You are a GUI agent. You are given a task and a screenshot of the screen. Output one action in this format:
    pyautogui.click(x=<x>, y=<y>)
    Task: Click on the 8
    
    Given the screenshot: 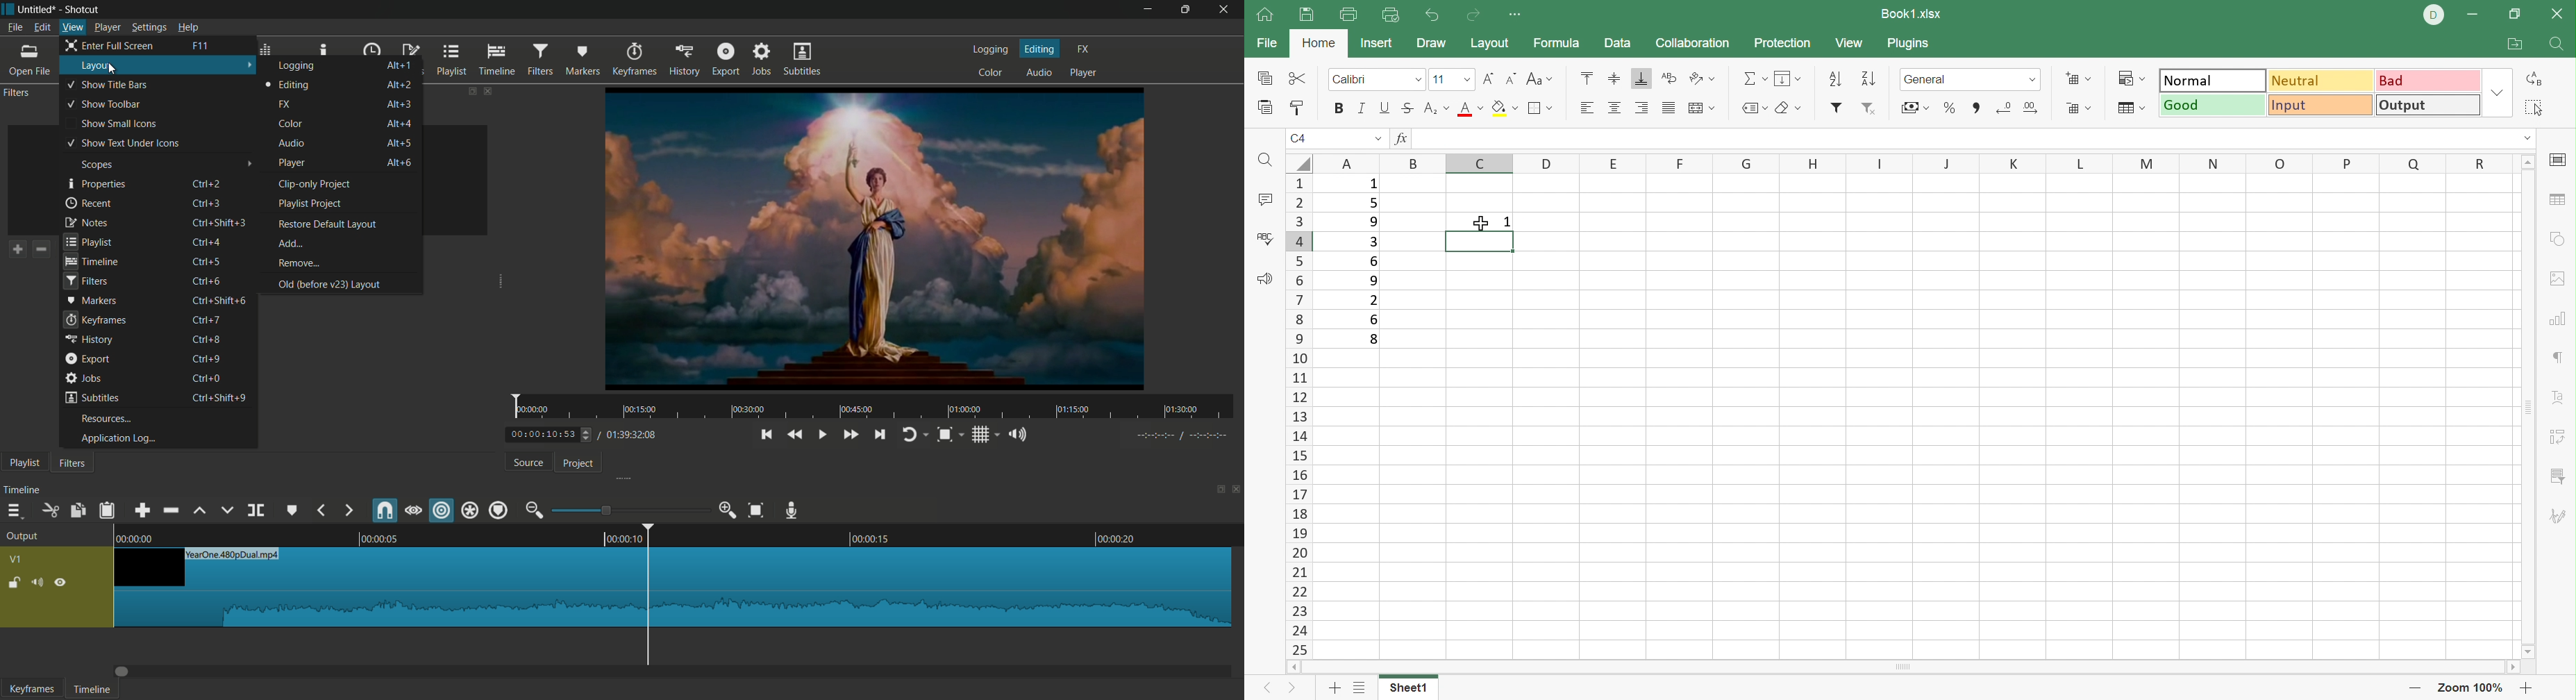 What is the action you would take?
    pyautogui.click(x=1373, y=340)
    